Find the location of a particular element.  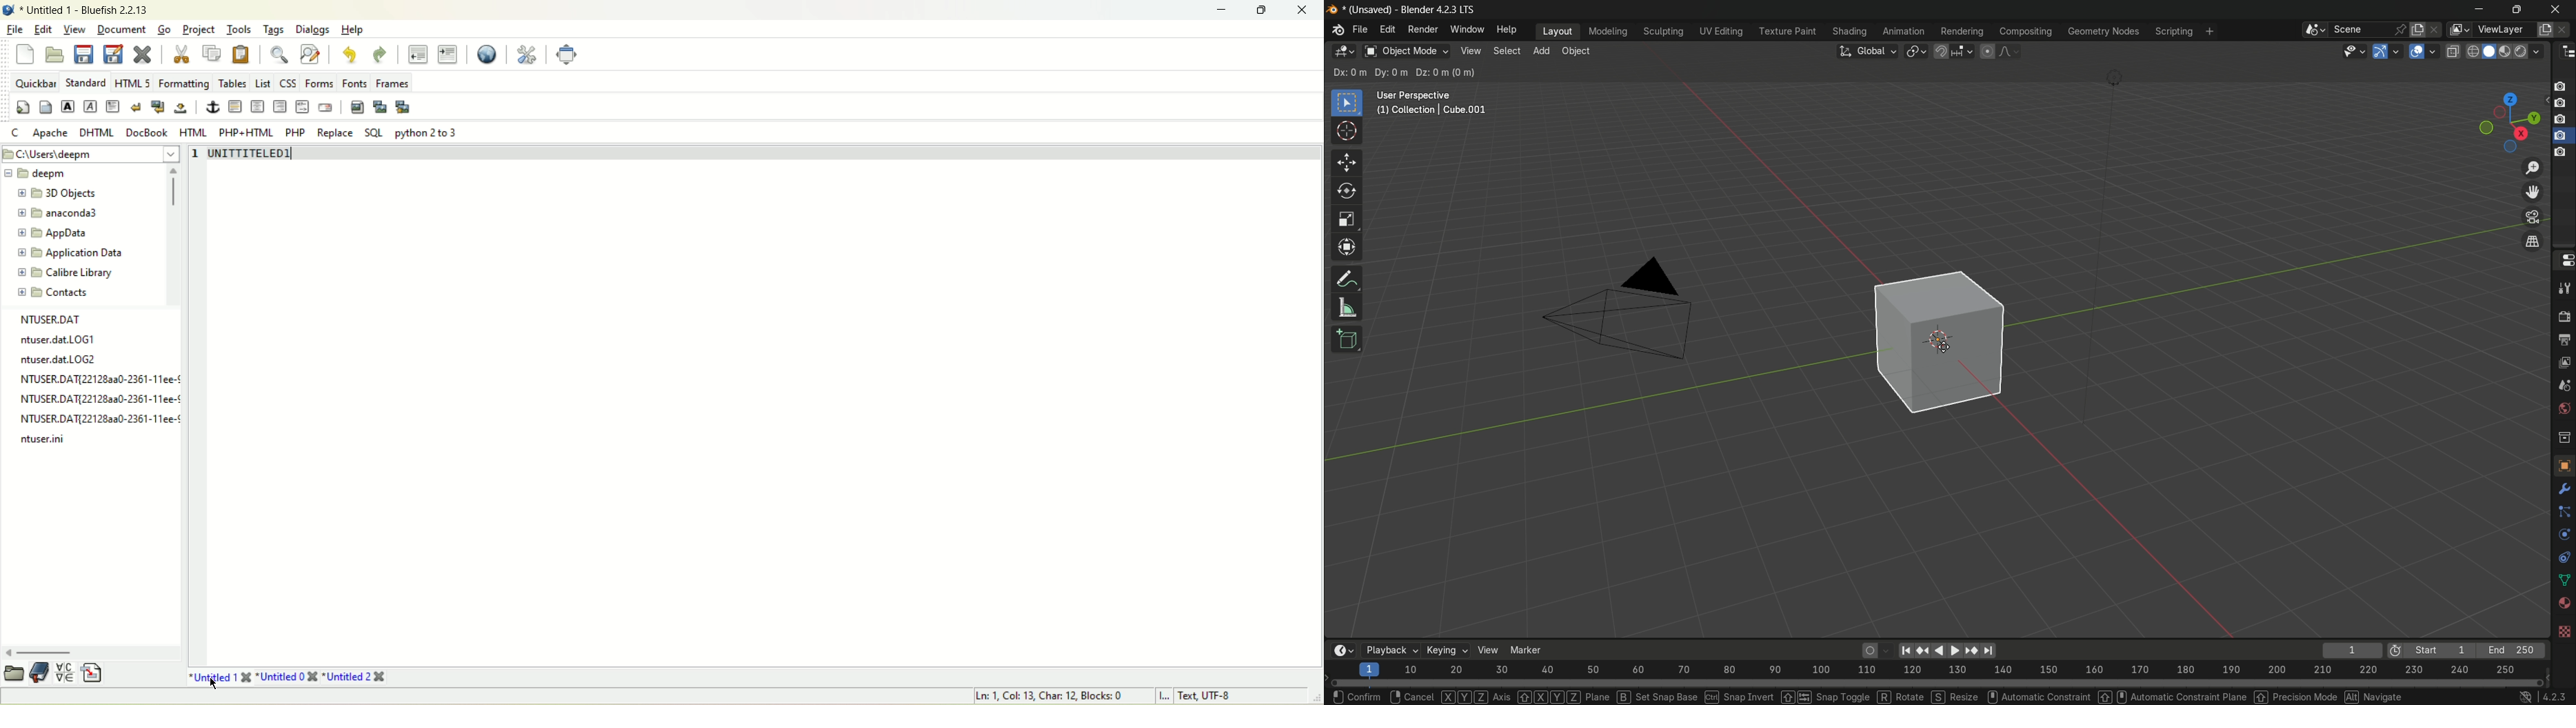

render is located at coordinates (2565, 317).